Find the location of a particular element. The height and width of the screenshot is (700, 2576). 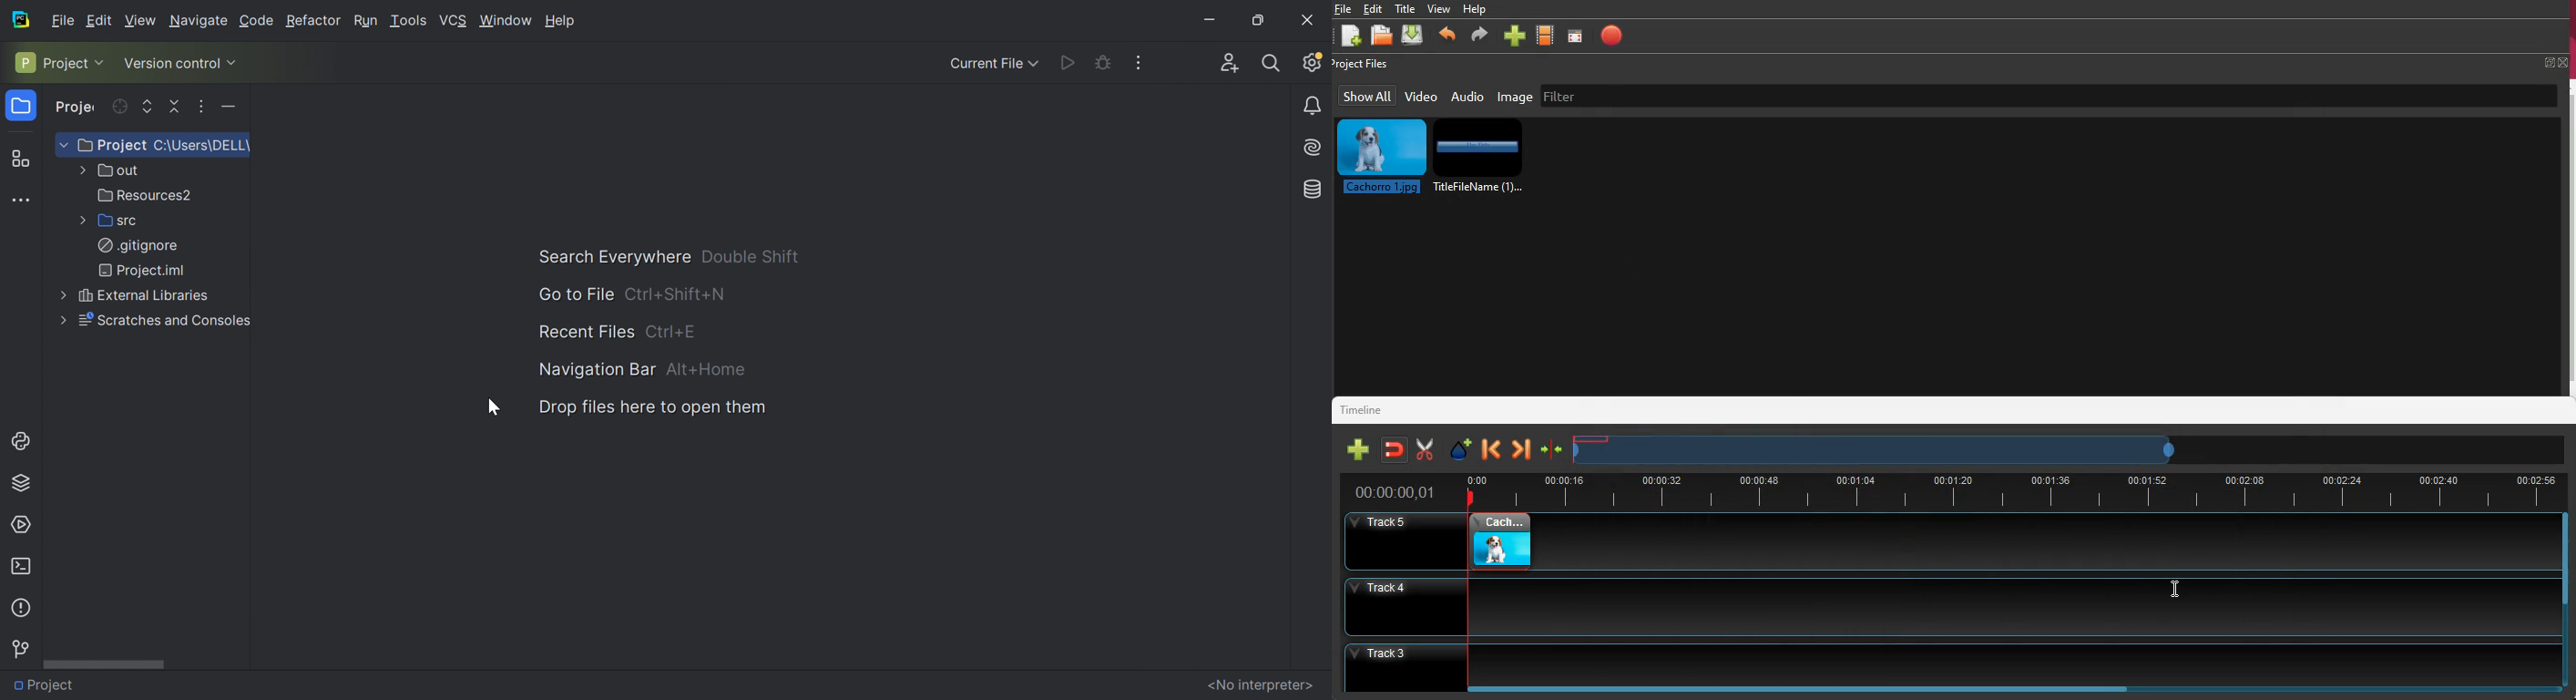

cut is located at coordinates (1420, 449).